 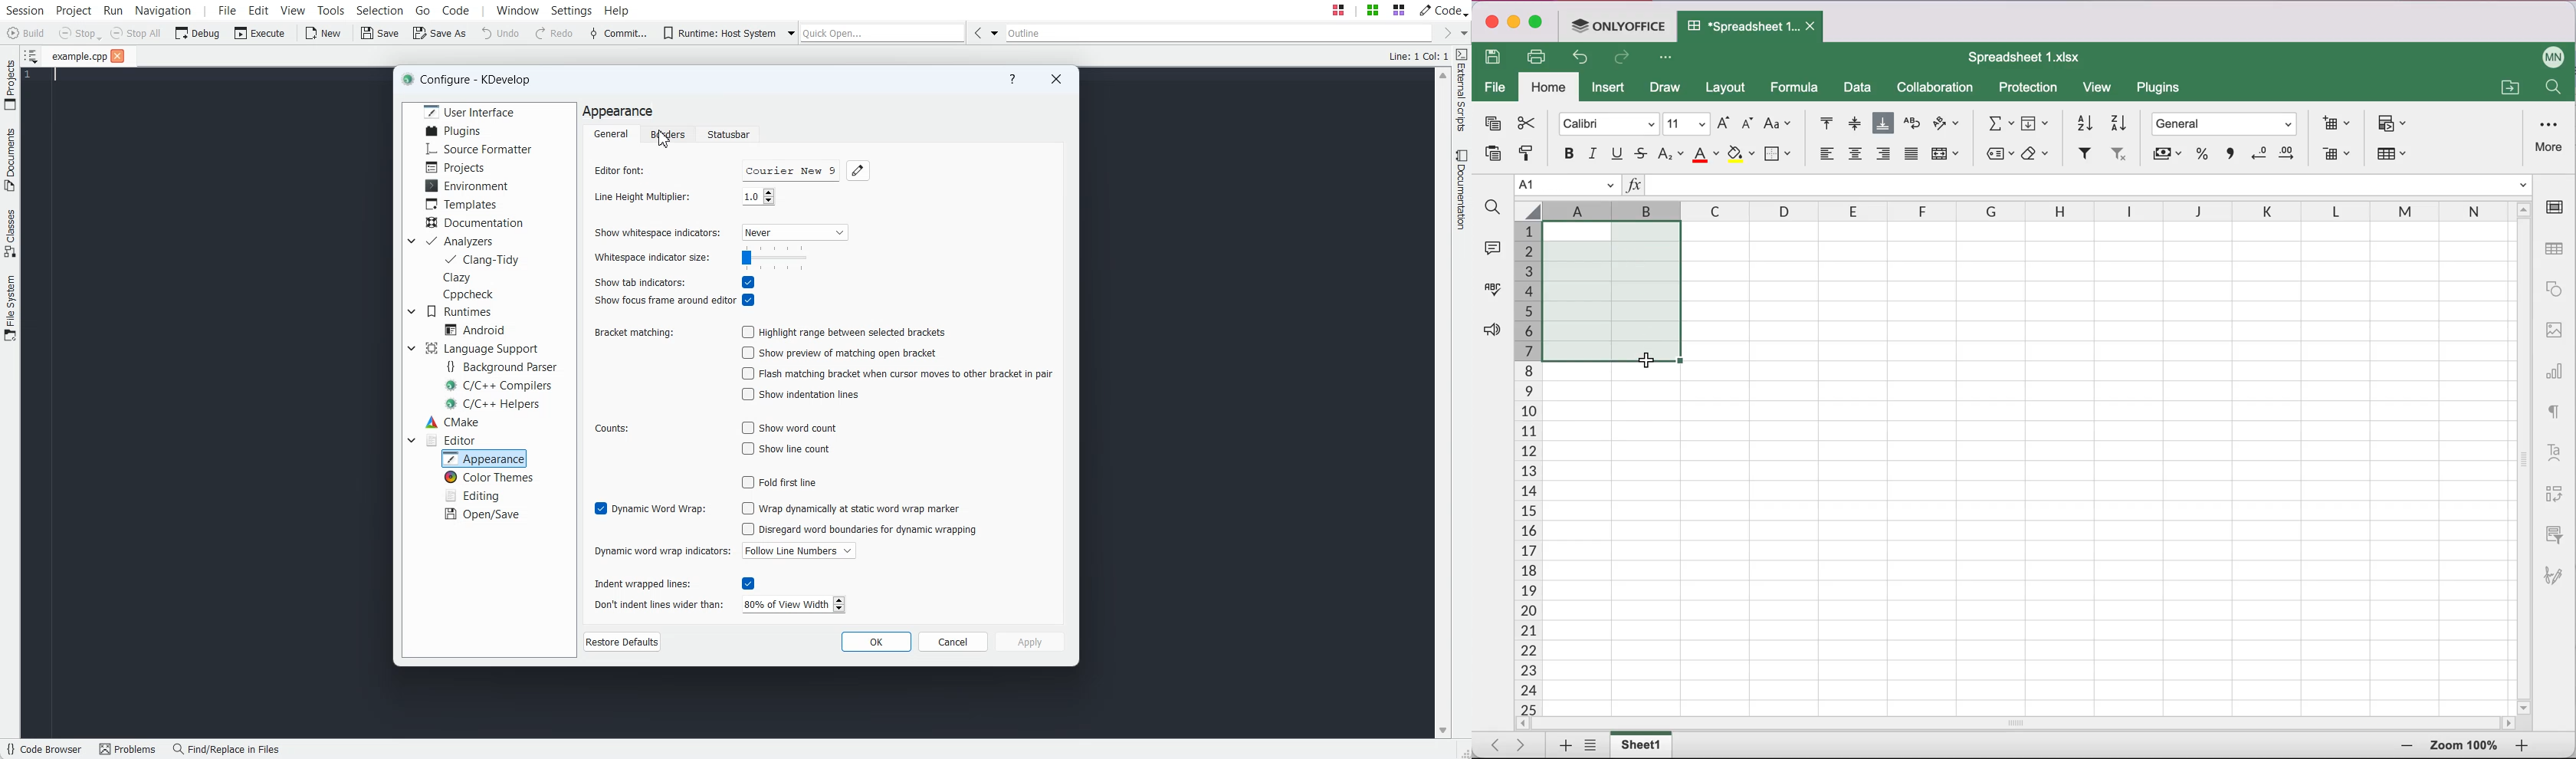 What do you see at coordinates (2029, 88) in the screenshot?
I see `protection` at bounding box center [2029, 88].